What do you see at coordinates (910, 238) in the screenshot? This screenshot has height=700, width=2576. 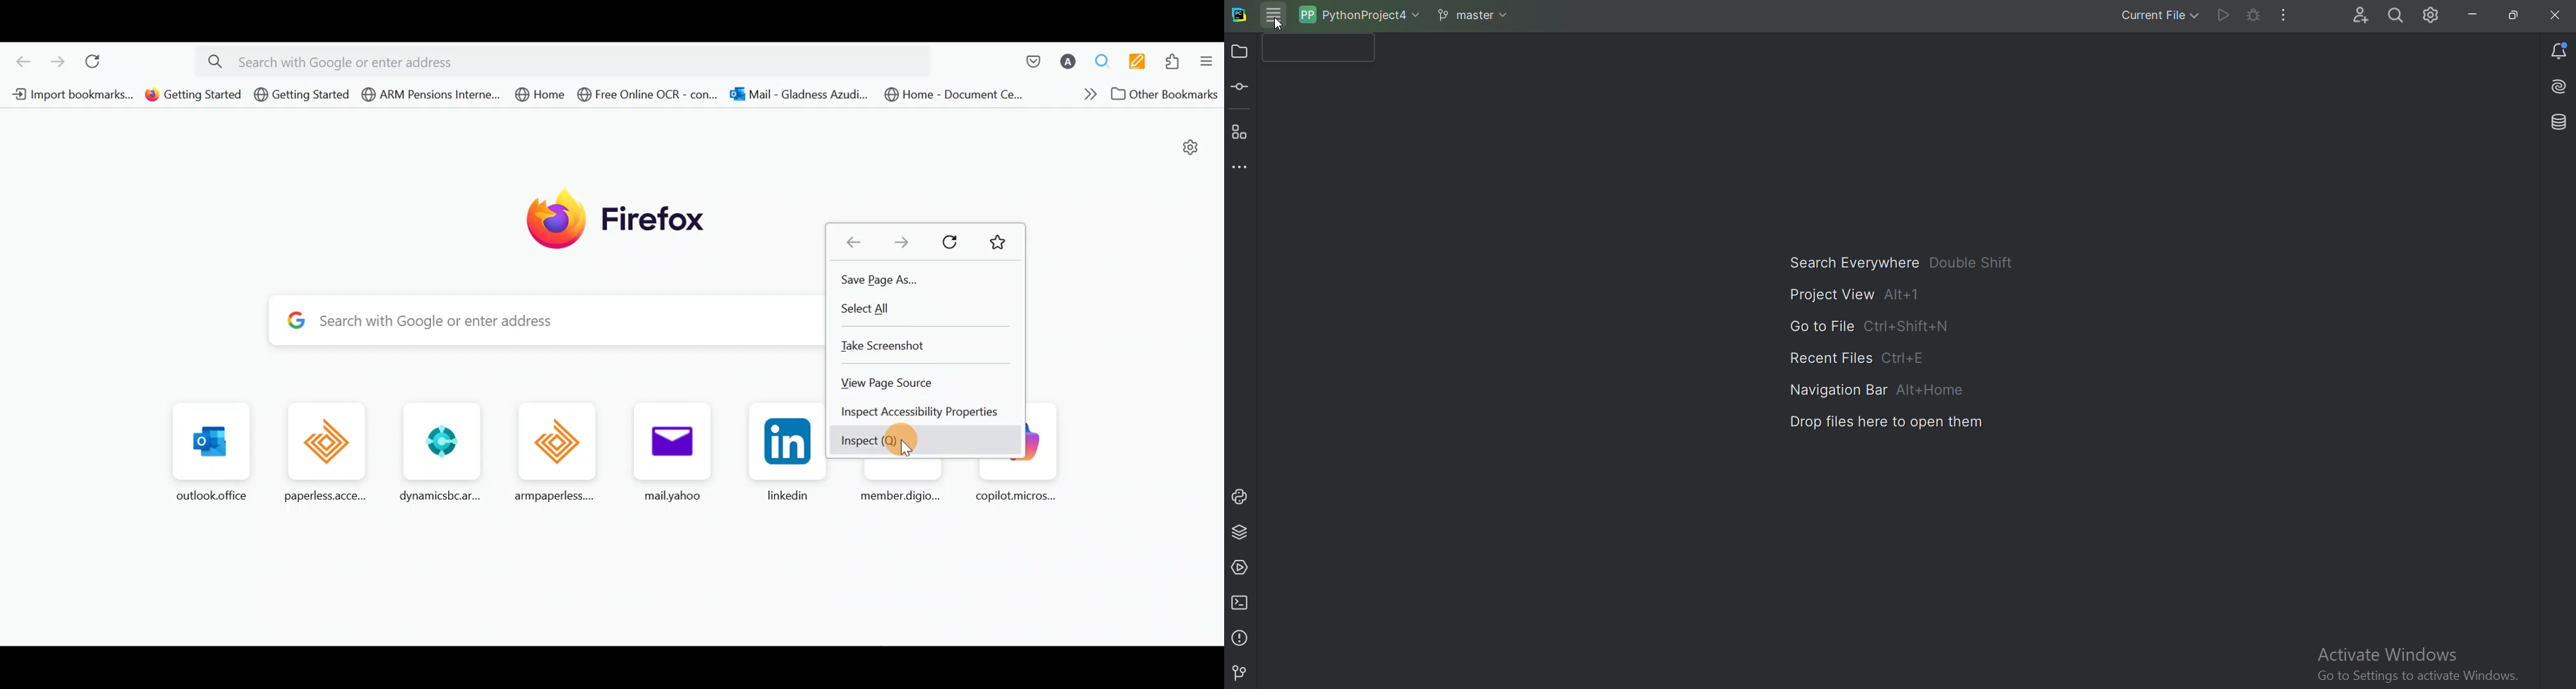 I see `Go forward one page` at bounding box center [910, 238].